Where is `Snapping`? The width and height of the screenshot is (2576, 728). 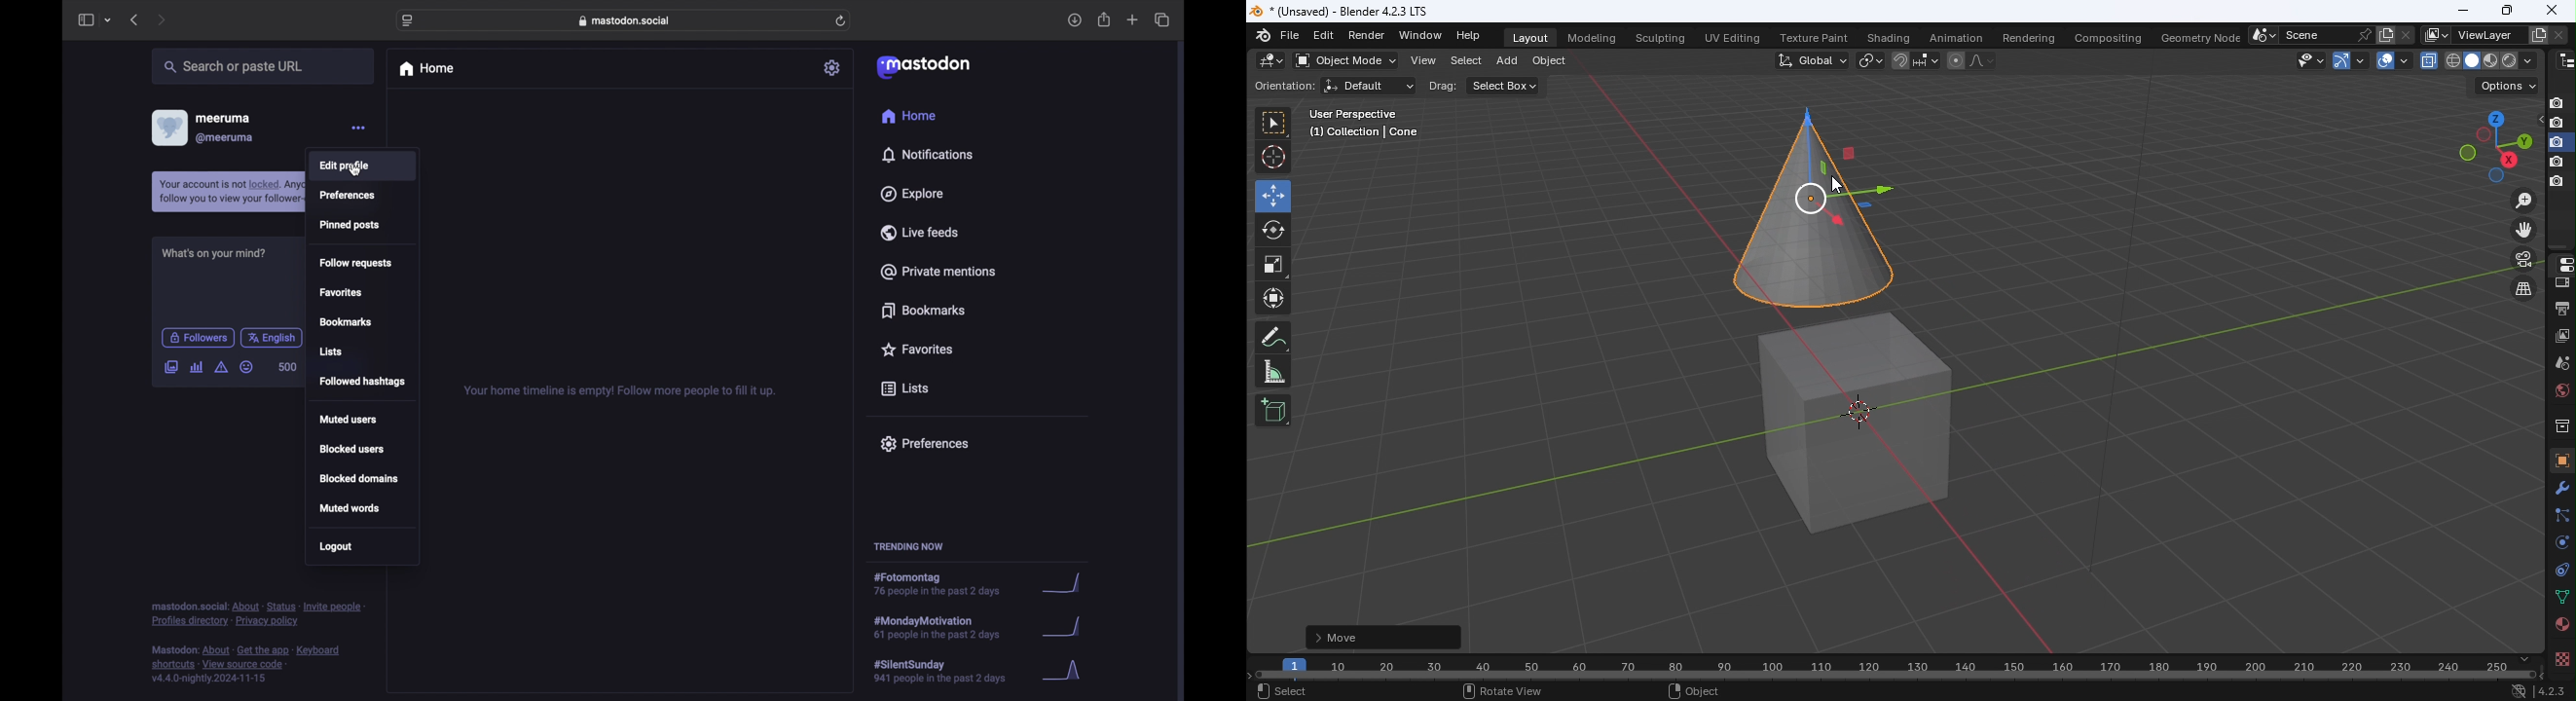 Snapping is located at coordinates (1927, 59).